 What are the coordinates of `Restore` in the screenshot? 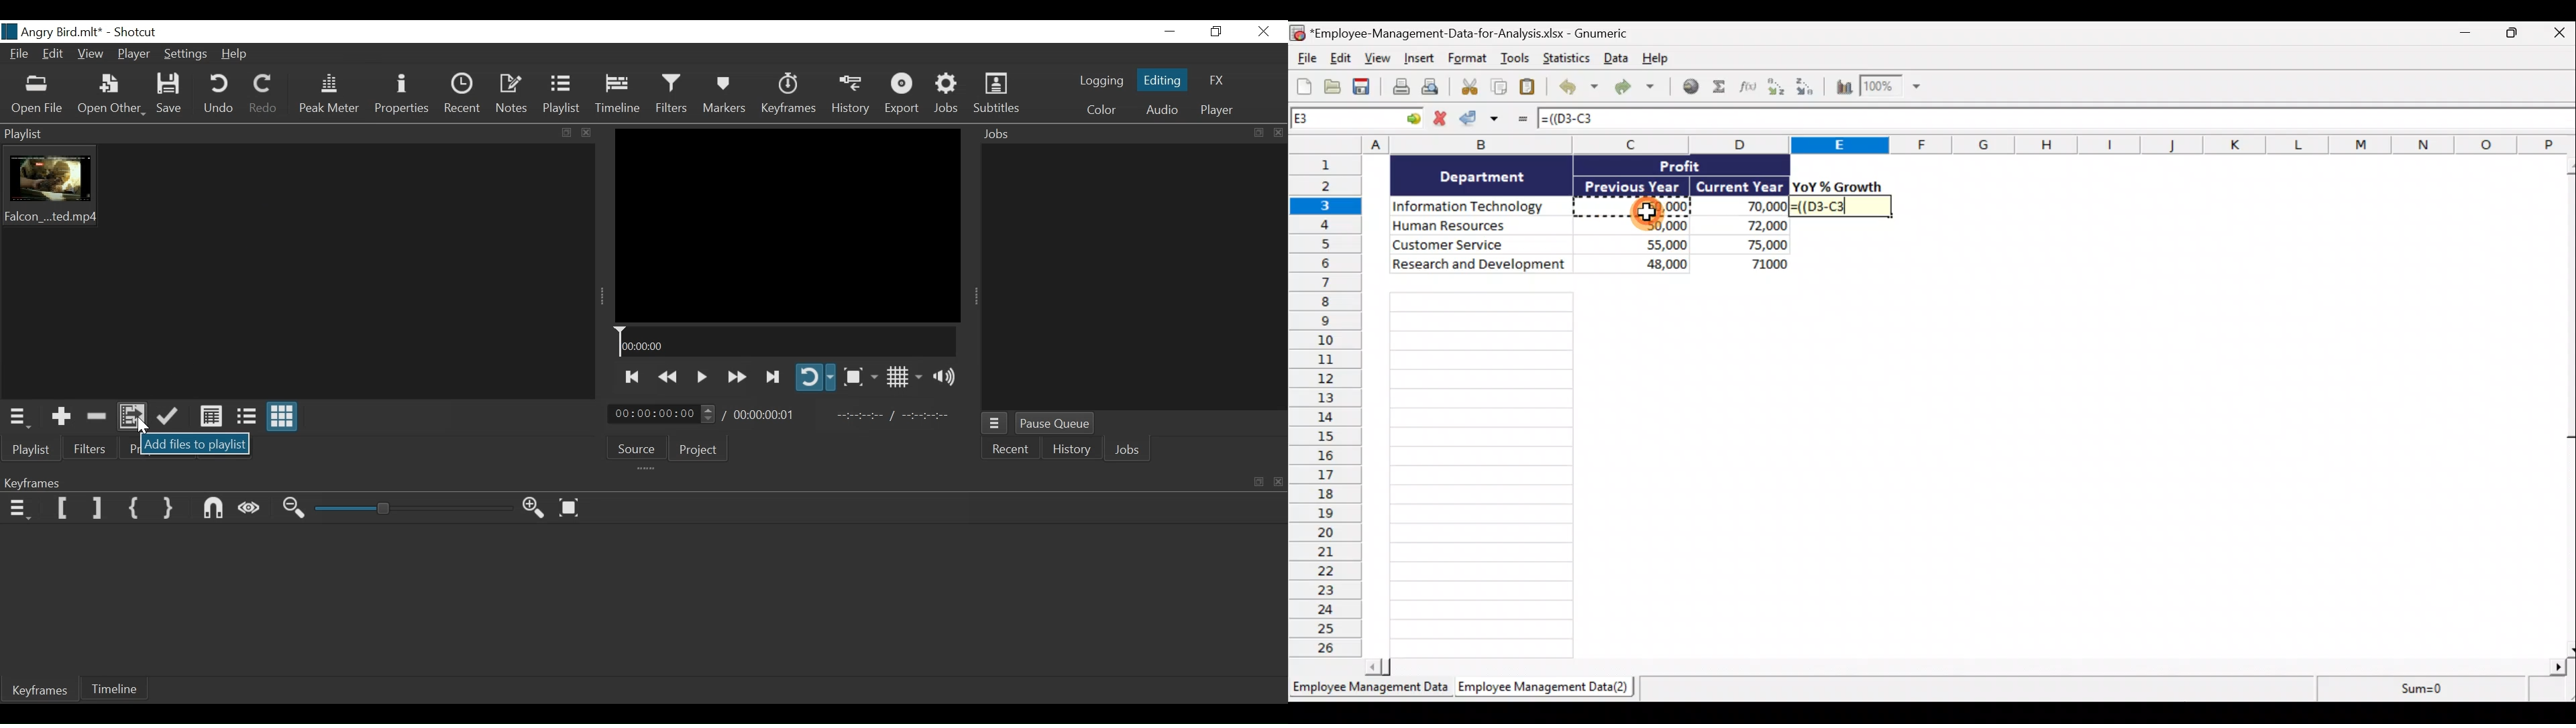 It's located at (1218, 32).